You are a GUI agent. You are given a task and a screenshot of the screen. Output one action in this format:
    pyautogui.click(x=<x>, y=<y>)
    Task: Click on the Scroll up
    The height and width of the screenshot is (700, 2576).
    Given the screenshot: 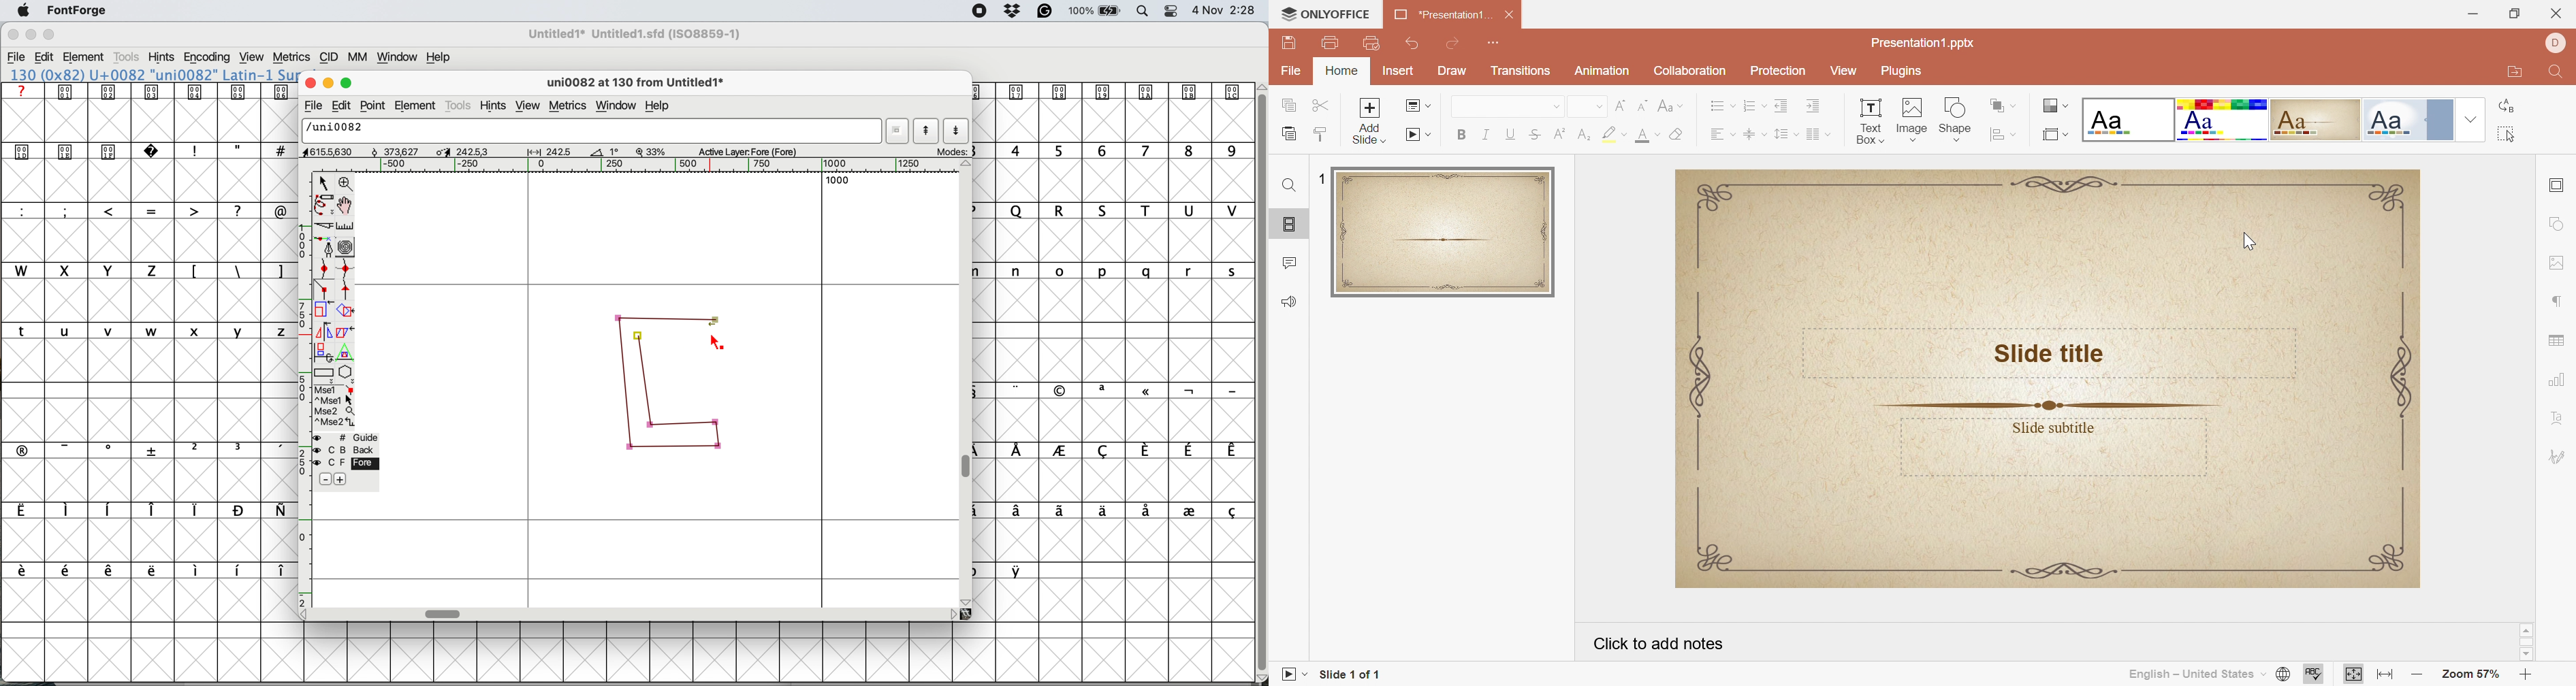 What is the action you would take?
    pyautogui.click(x=2528, y=627)
    